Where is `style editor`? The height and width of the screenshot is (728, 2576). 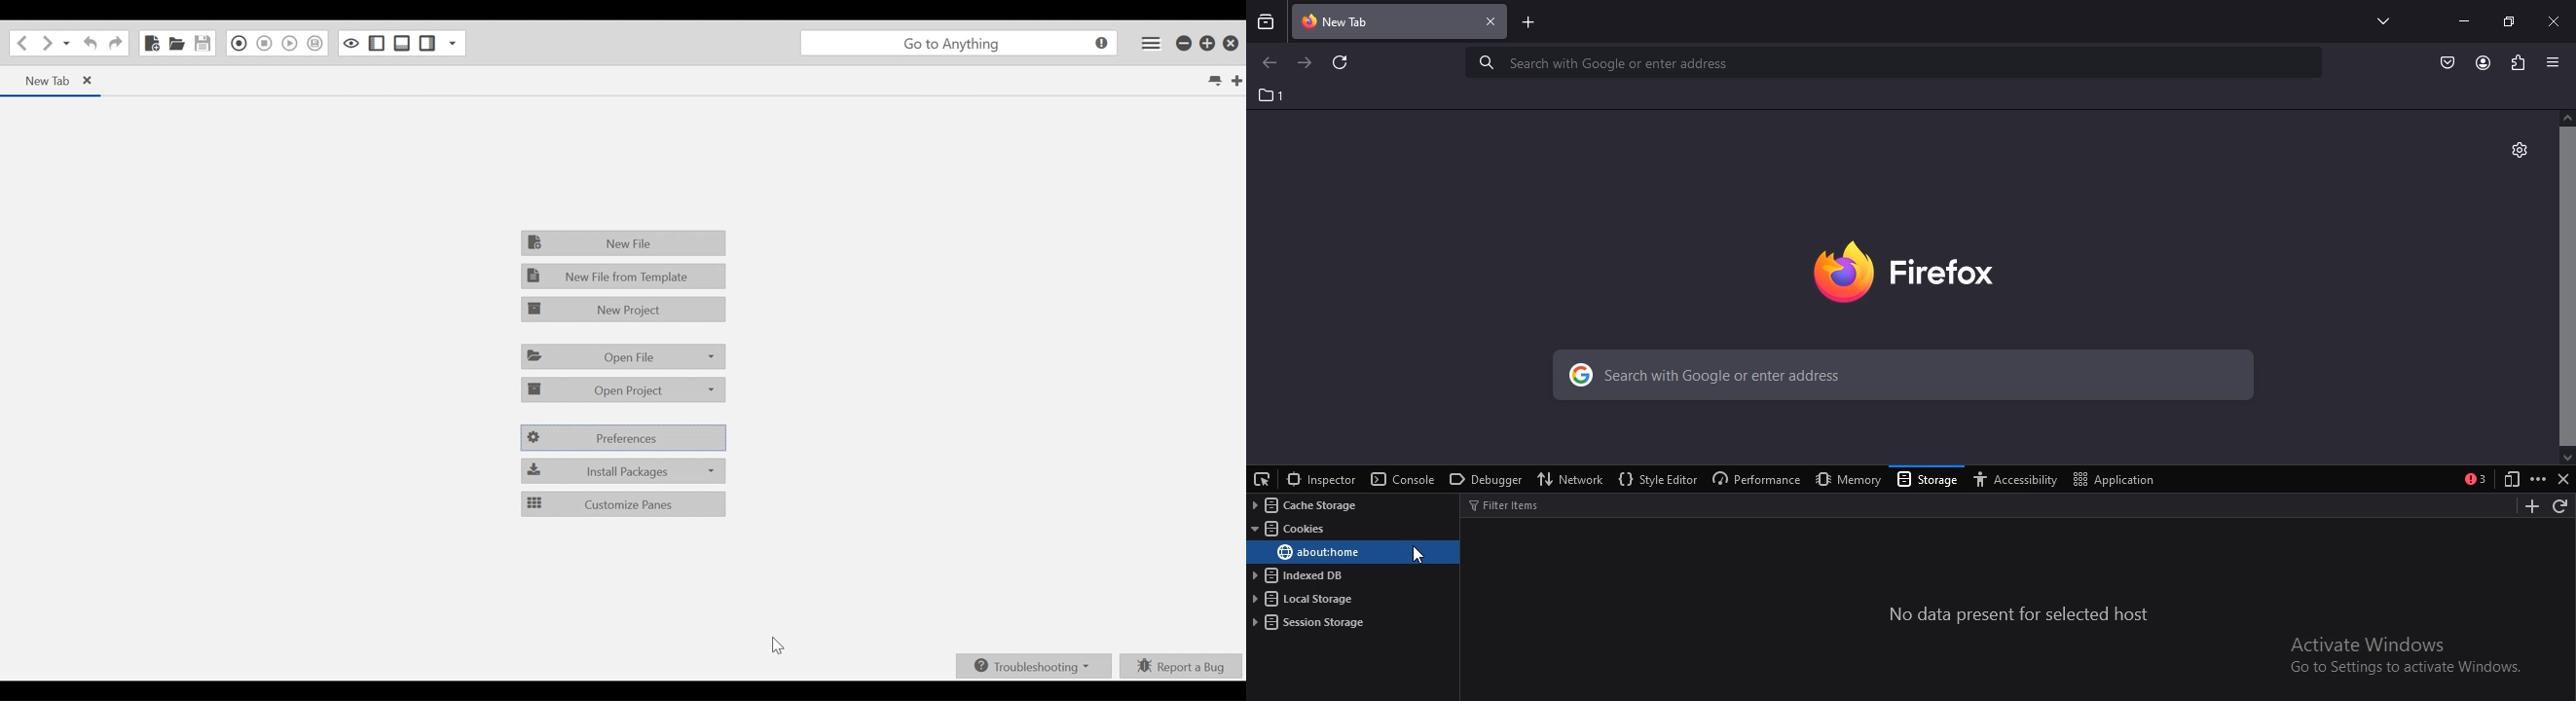 style editor is located at coordinates (1656, 480).